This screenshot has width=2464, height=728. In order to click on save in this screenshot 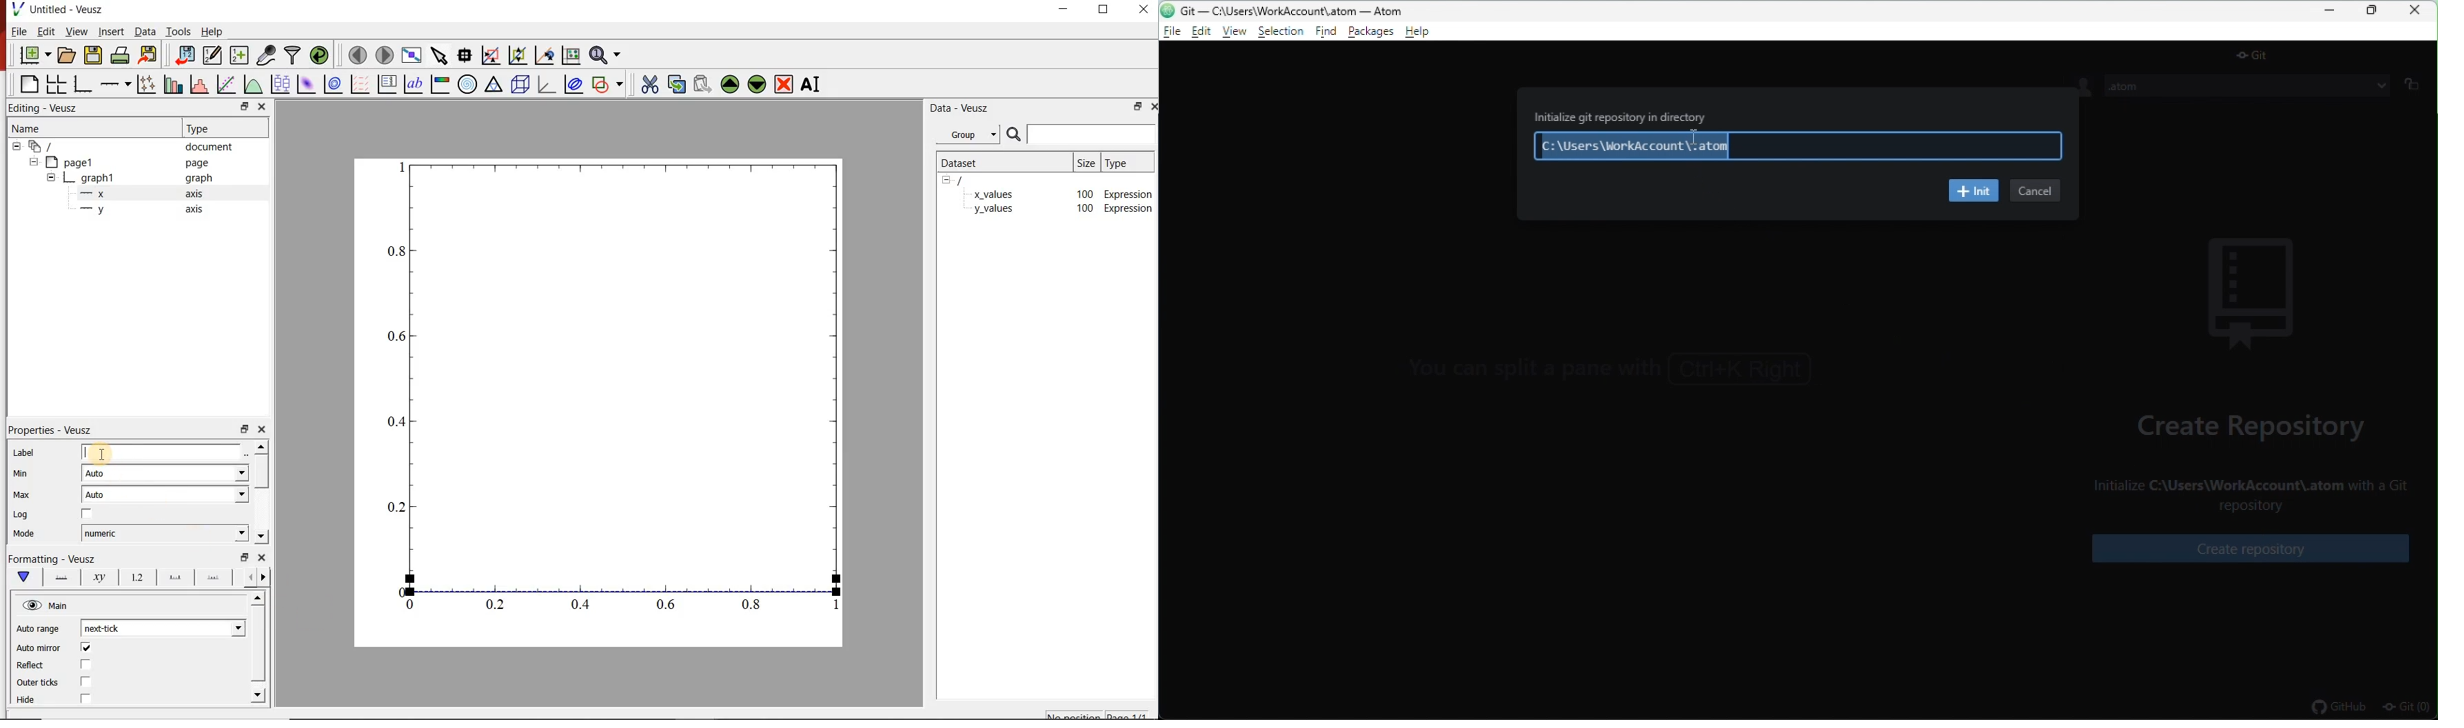, I will do `click(94, 54)`.